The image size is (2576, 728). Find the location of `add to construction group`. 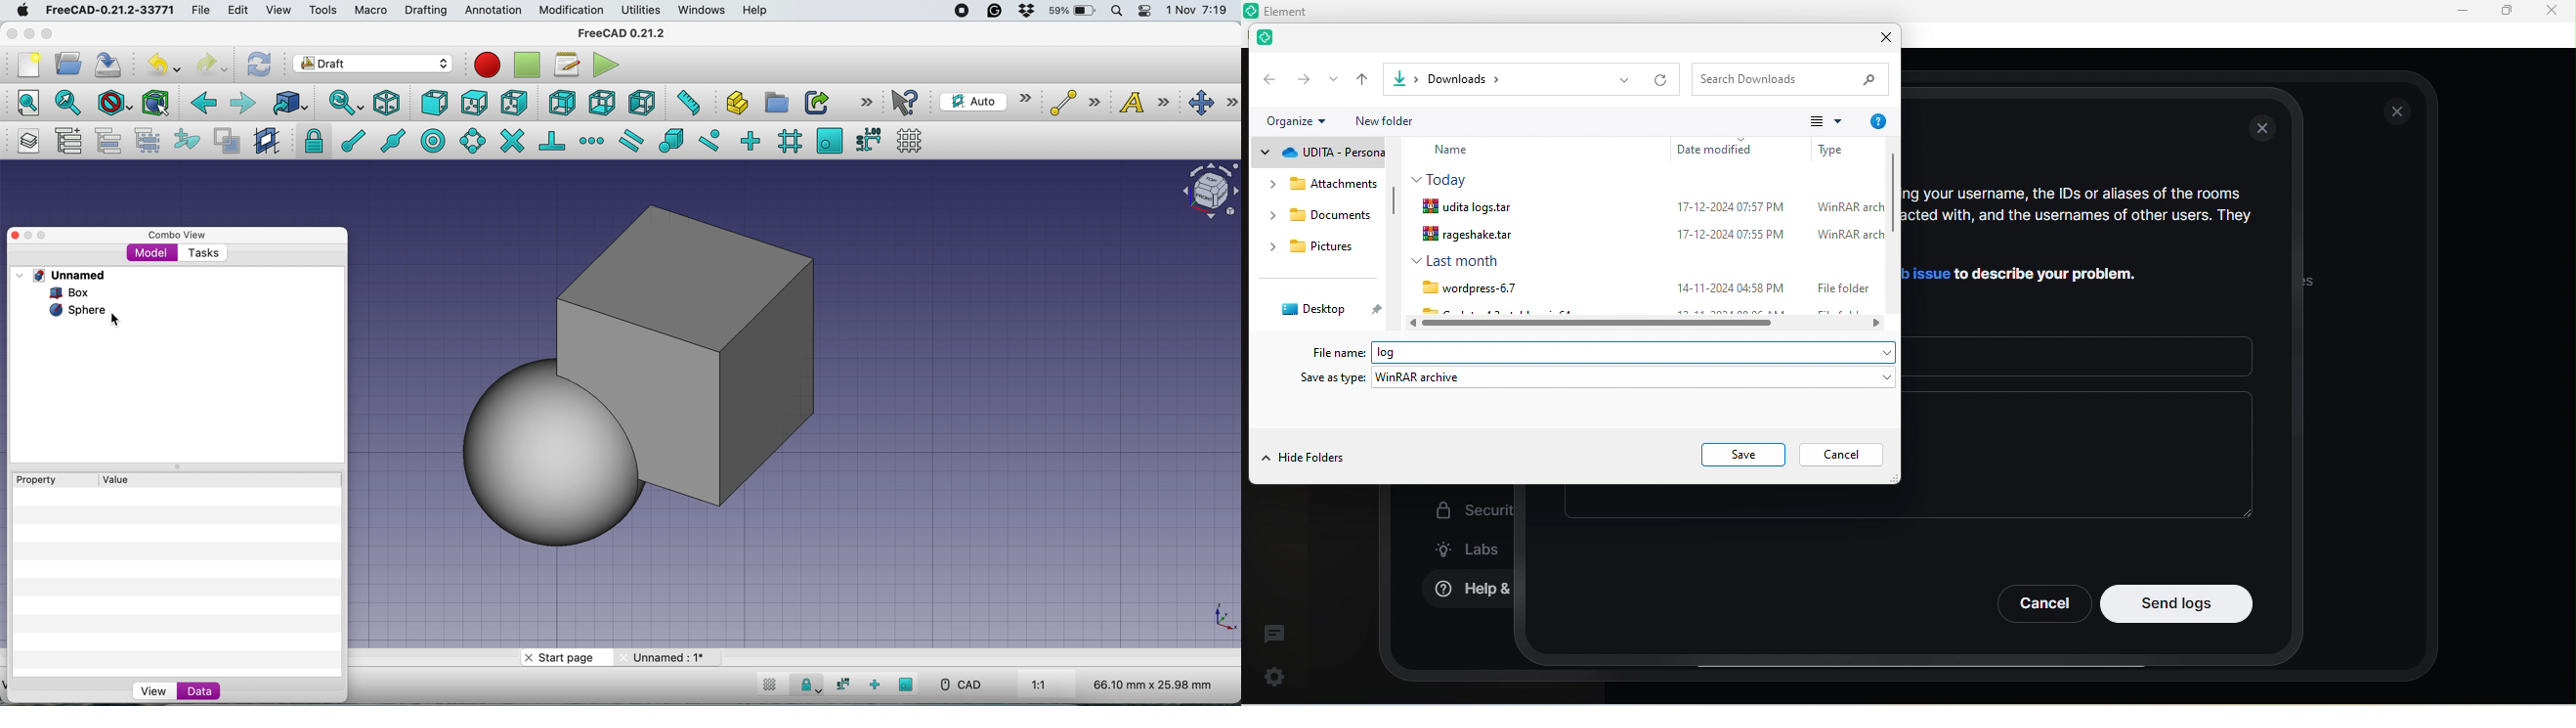

add to construction group is located at coordinates (189, 140).